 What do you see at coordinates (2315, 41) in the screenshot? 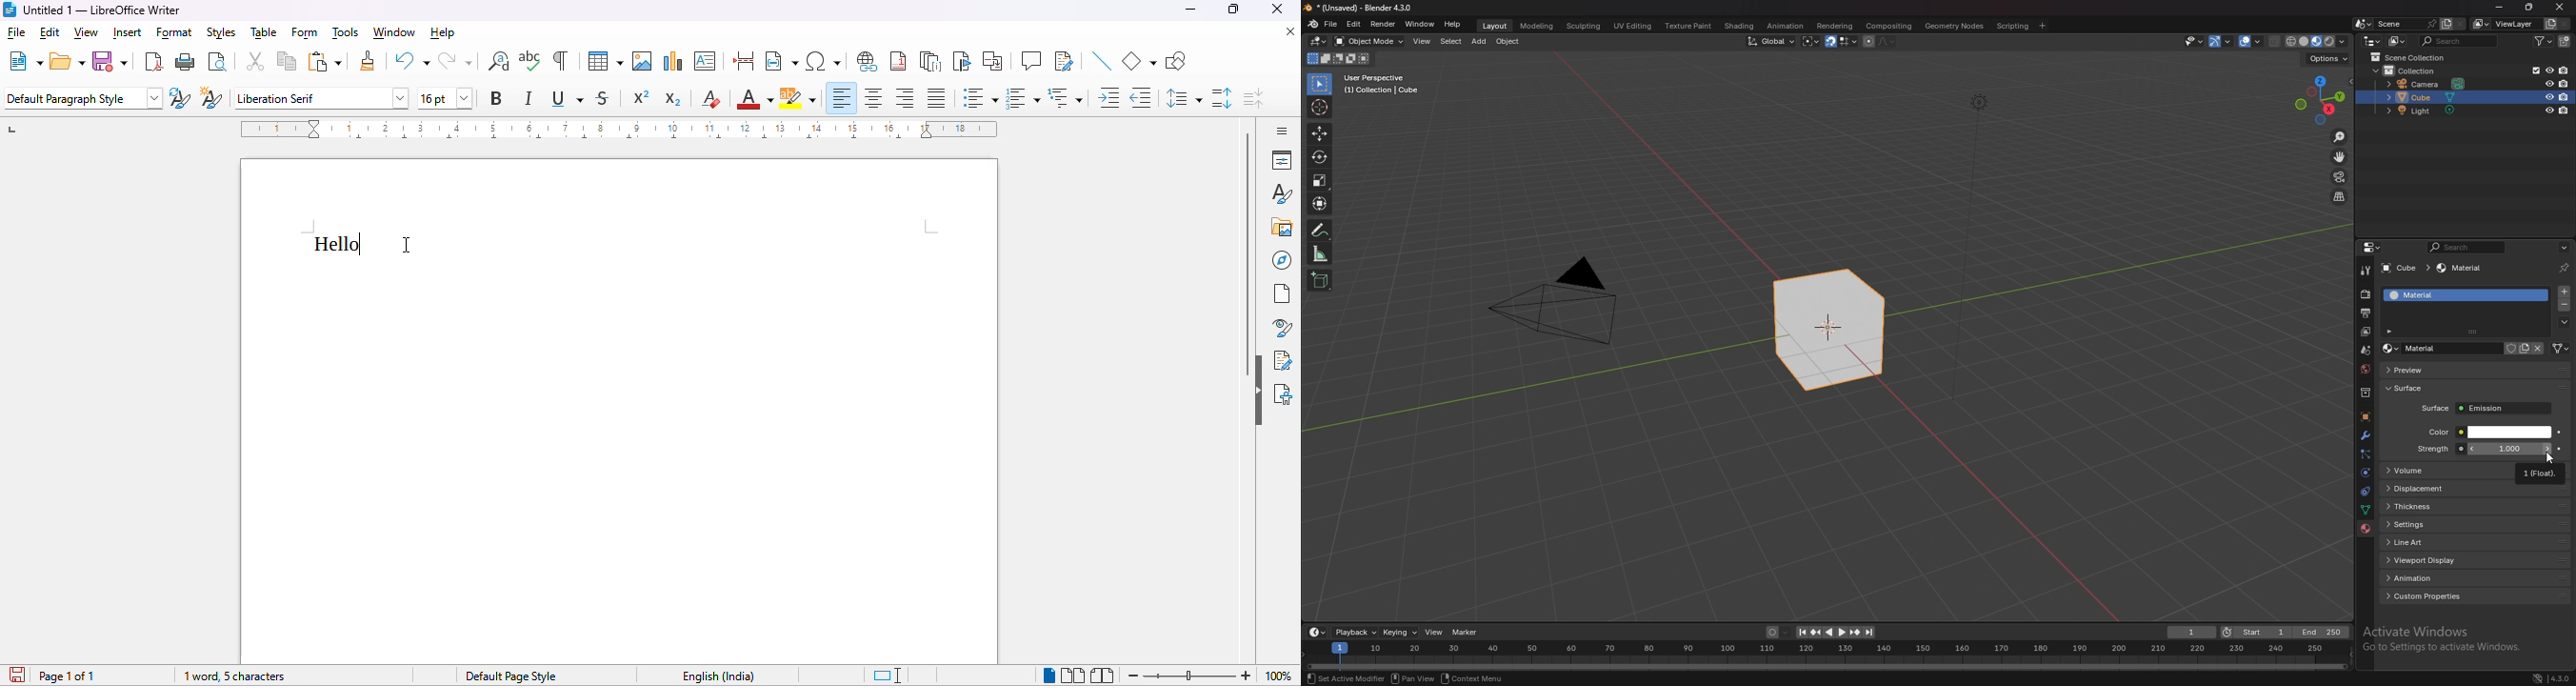
I see `viewport shading` at bounding box center [2315, 41].